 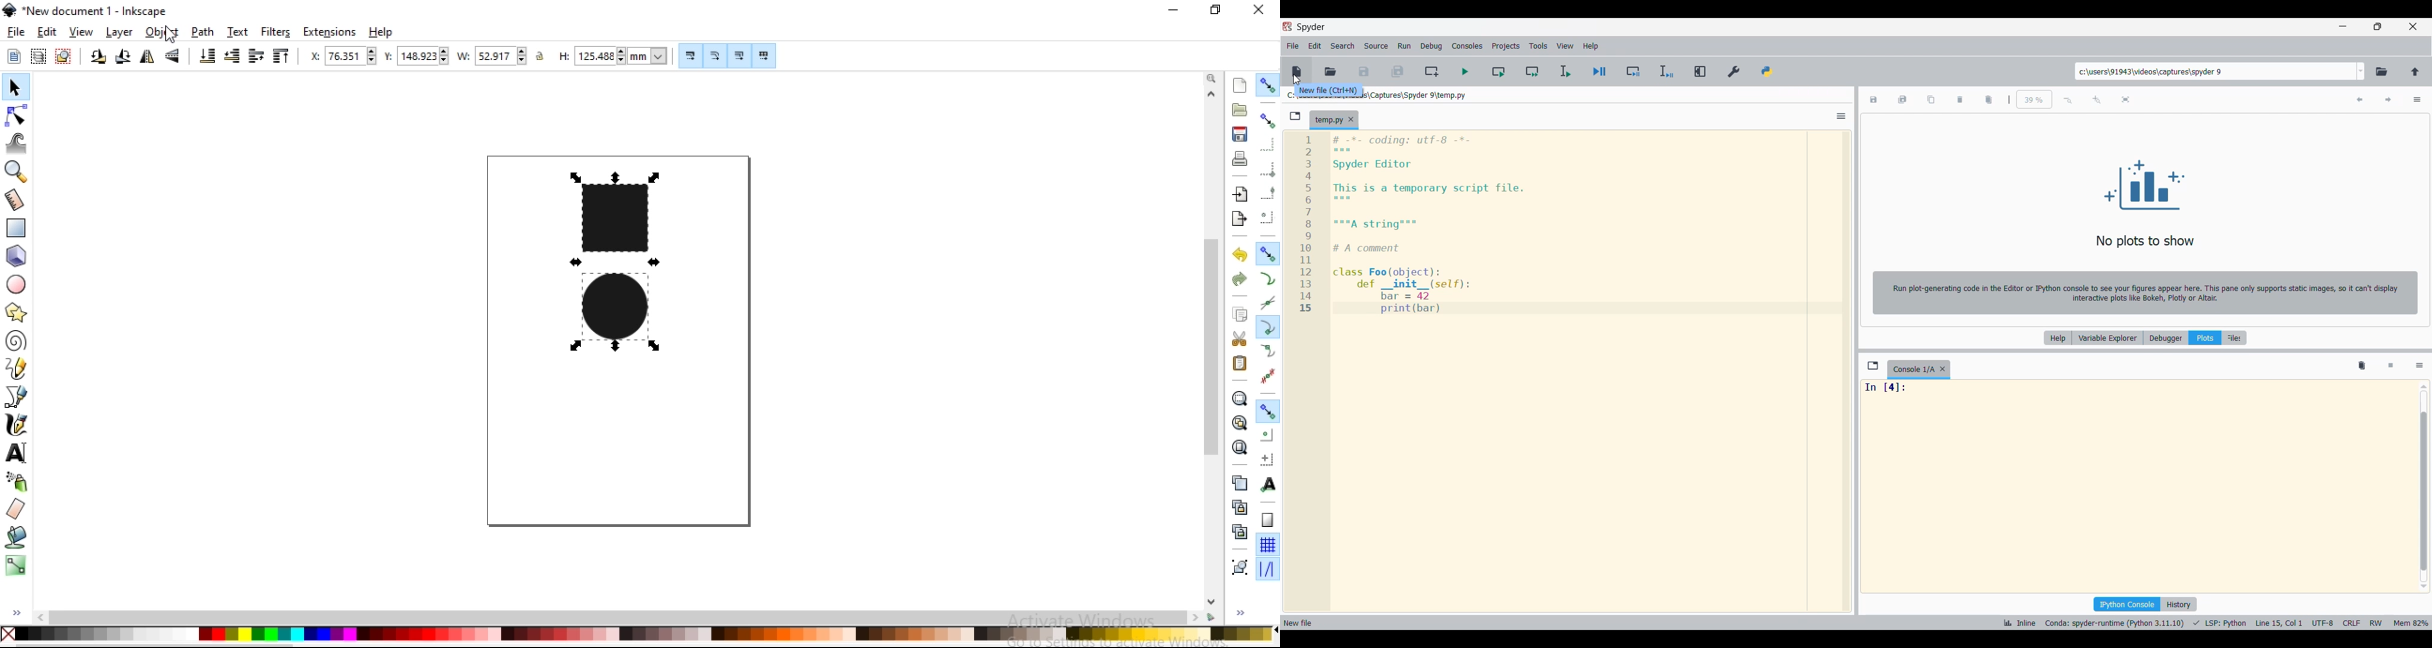 What do you see at coordinates (2149, 202) in the screenshot?
I see `No plots to show` at bounding box center [2149, 202].